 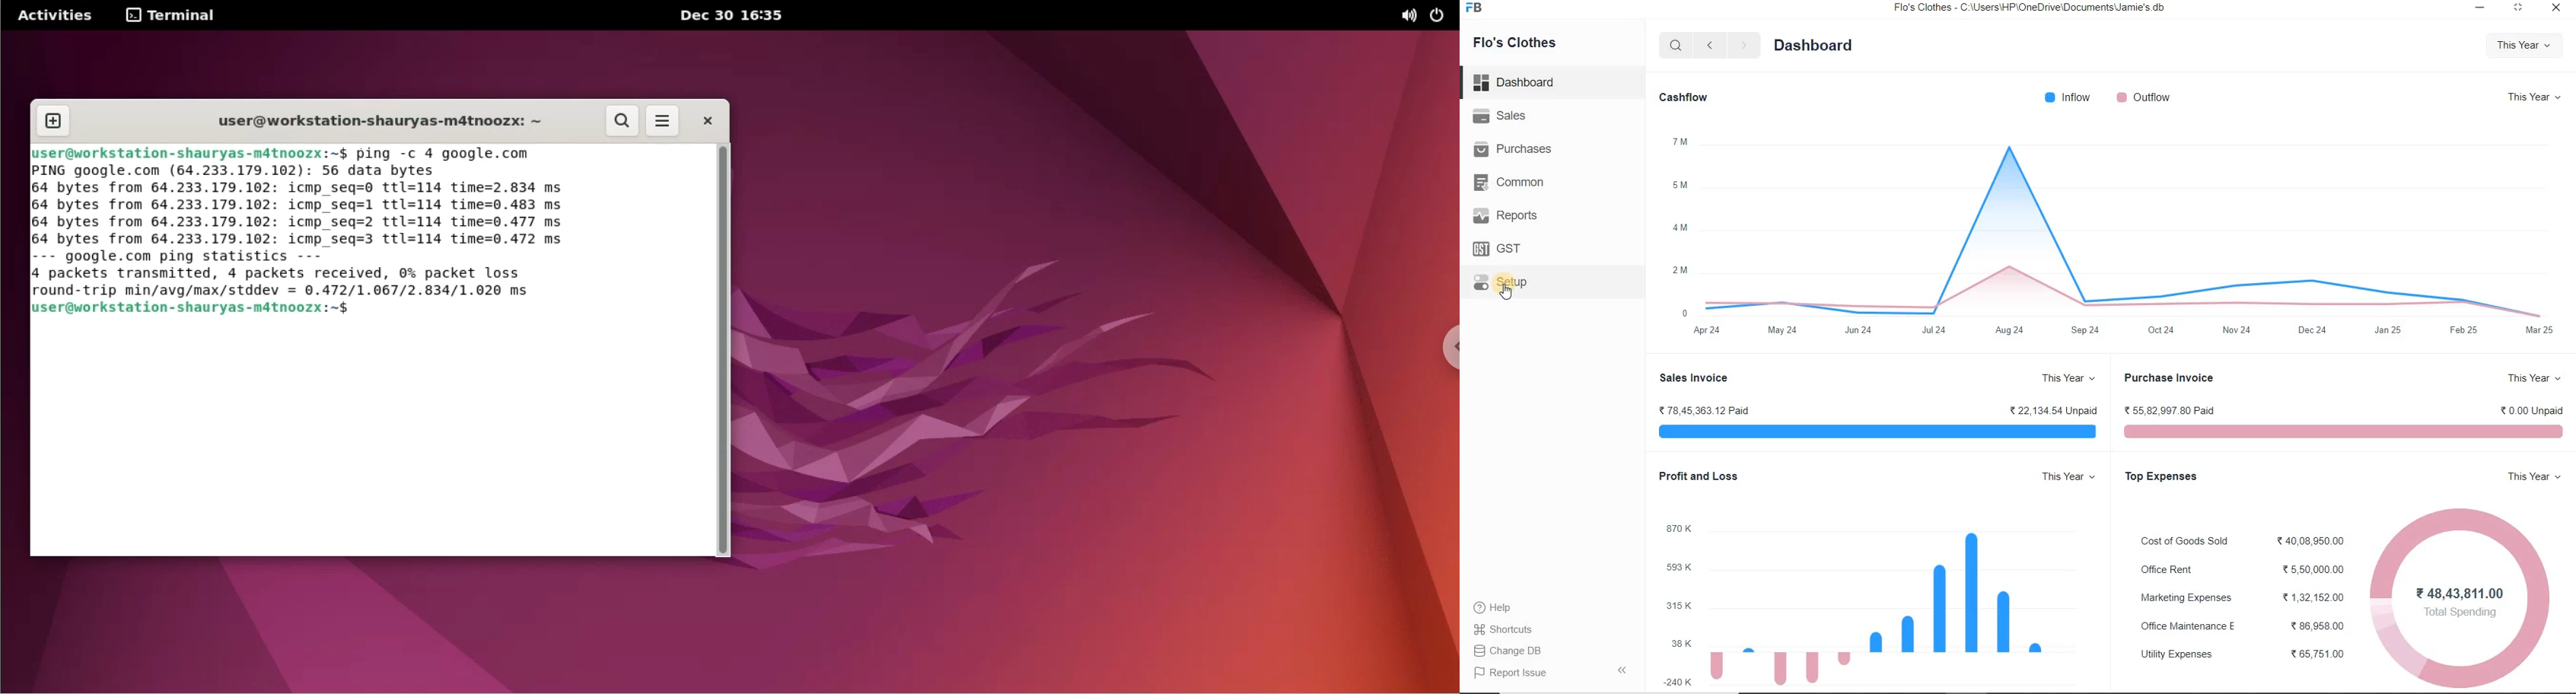 I want to click on Profit and Loss, so click(x=1696, y=476).